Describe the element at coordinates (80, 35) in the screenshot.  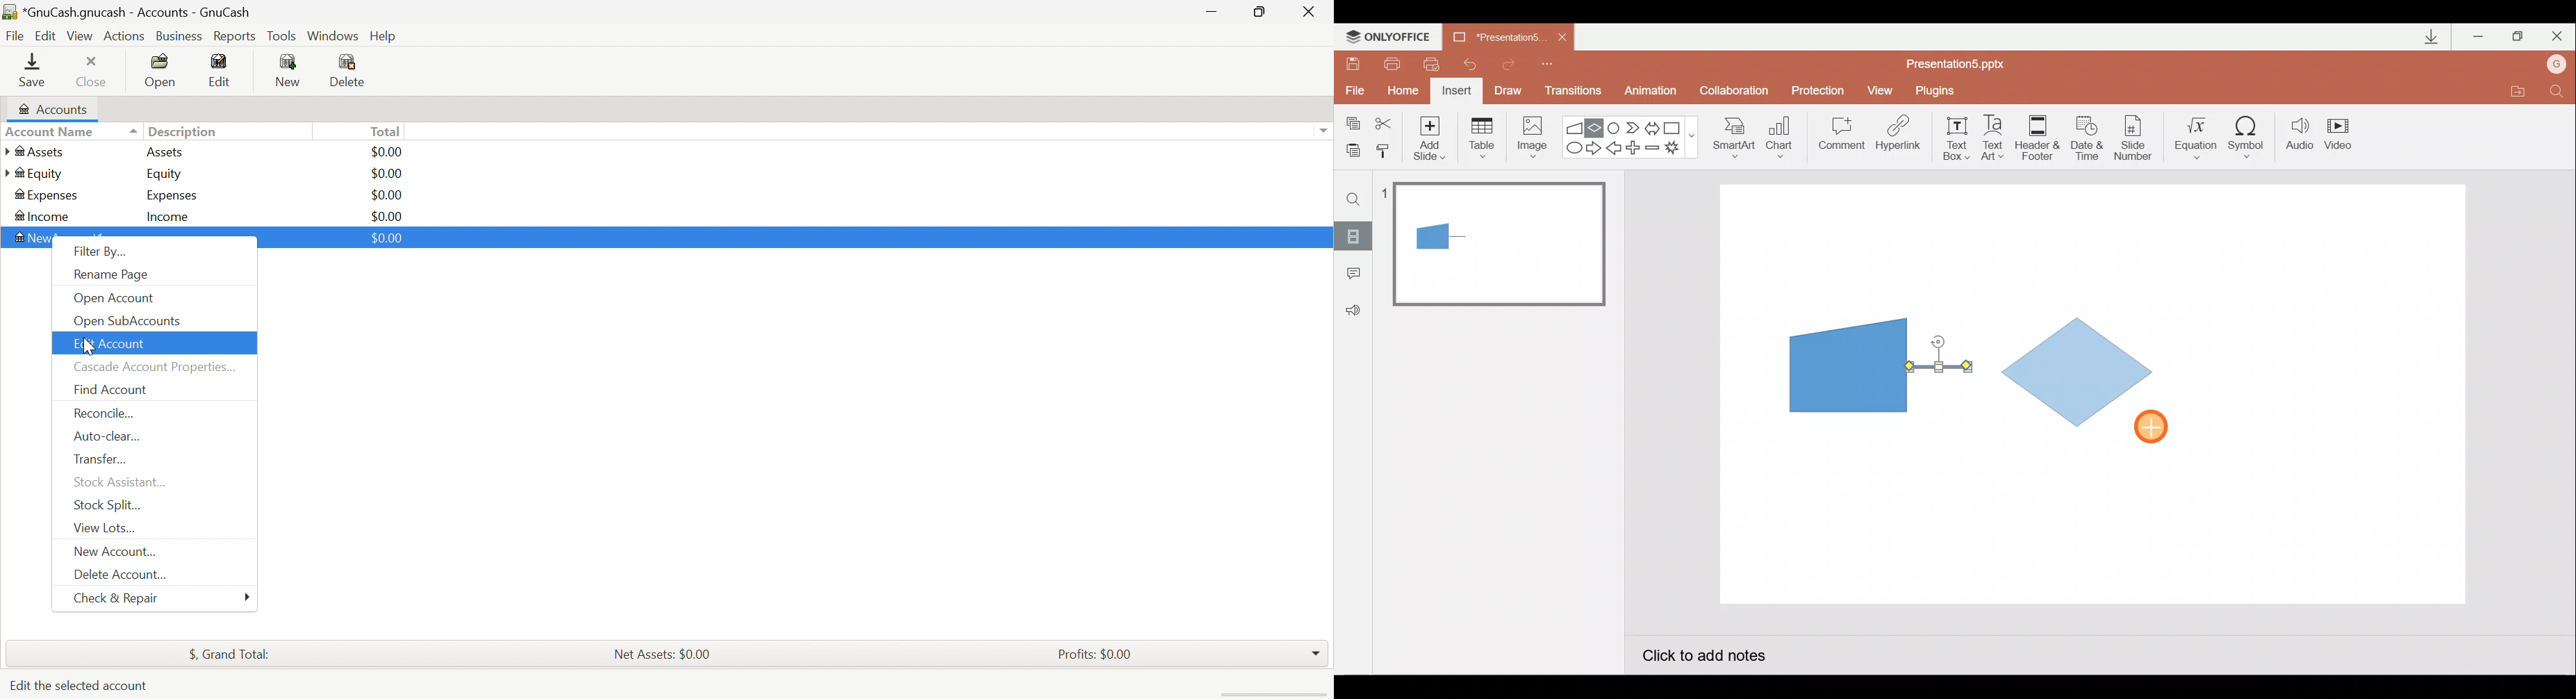
I see `View` at that location.